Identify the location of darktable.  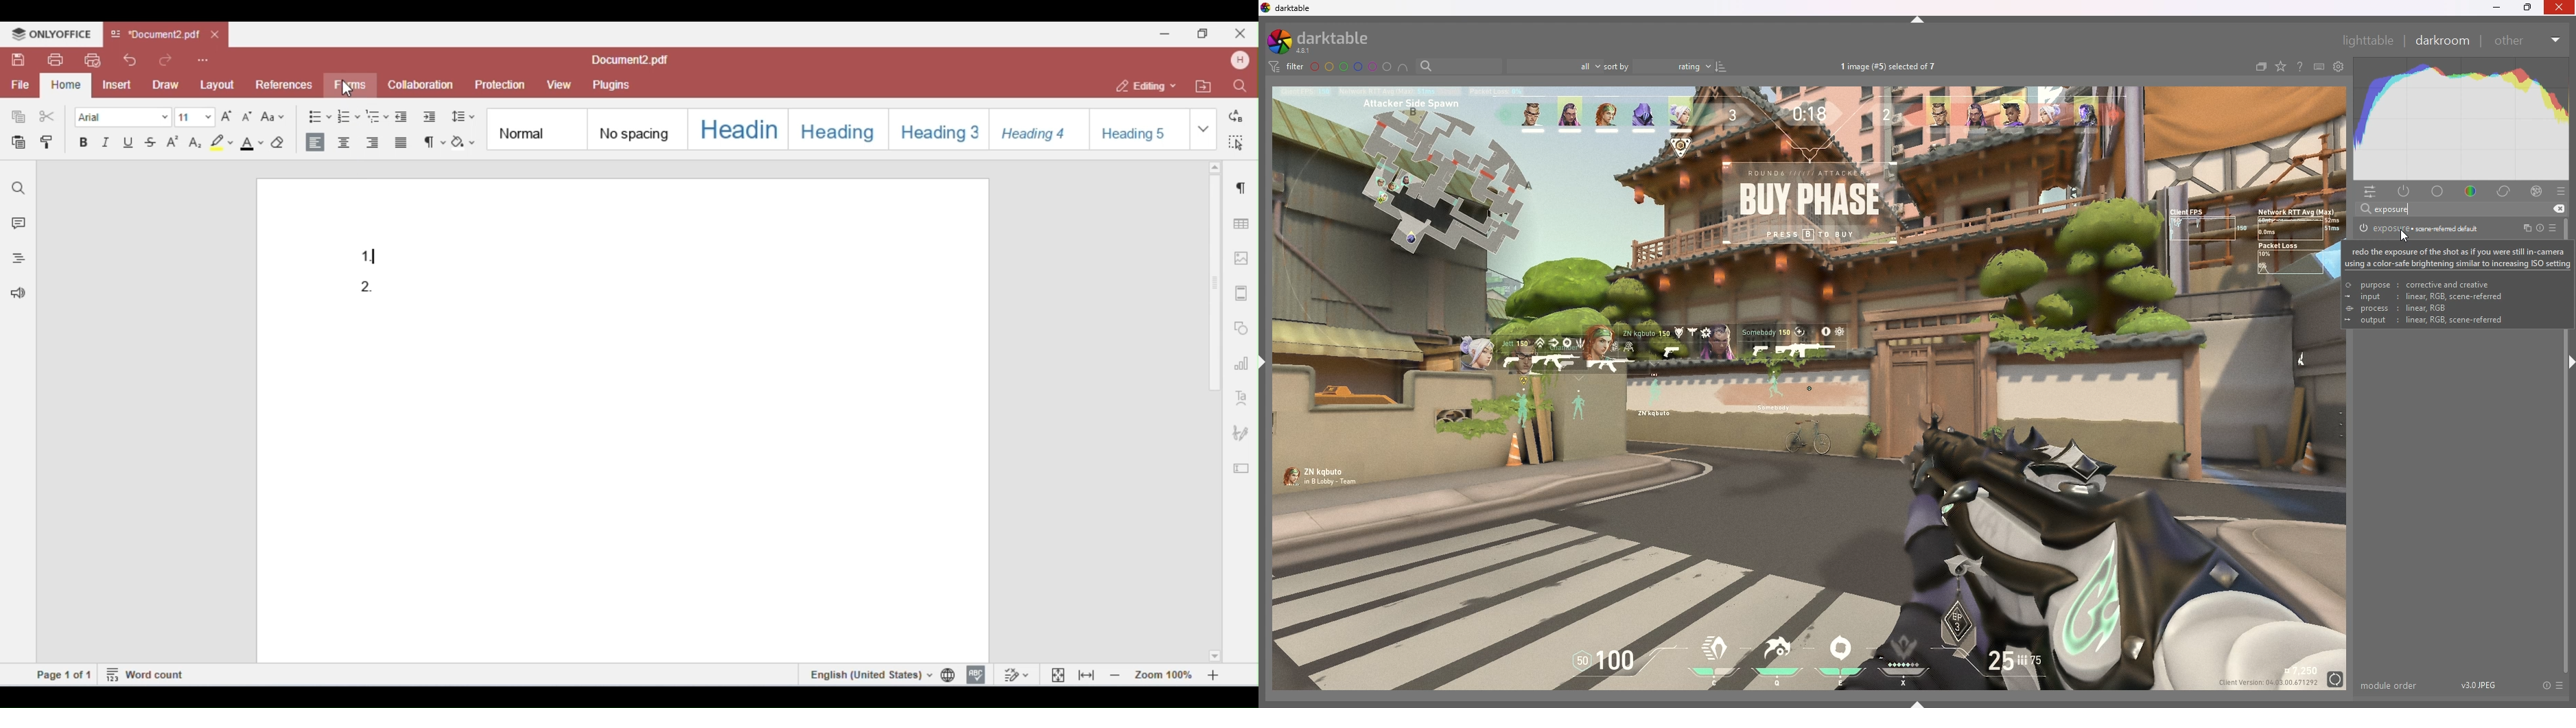
(1328, 41).